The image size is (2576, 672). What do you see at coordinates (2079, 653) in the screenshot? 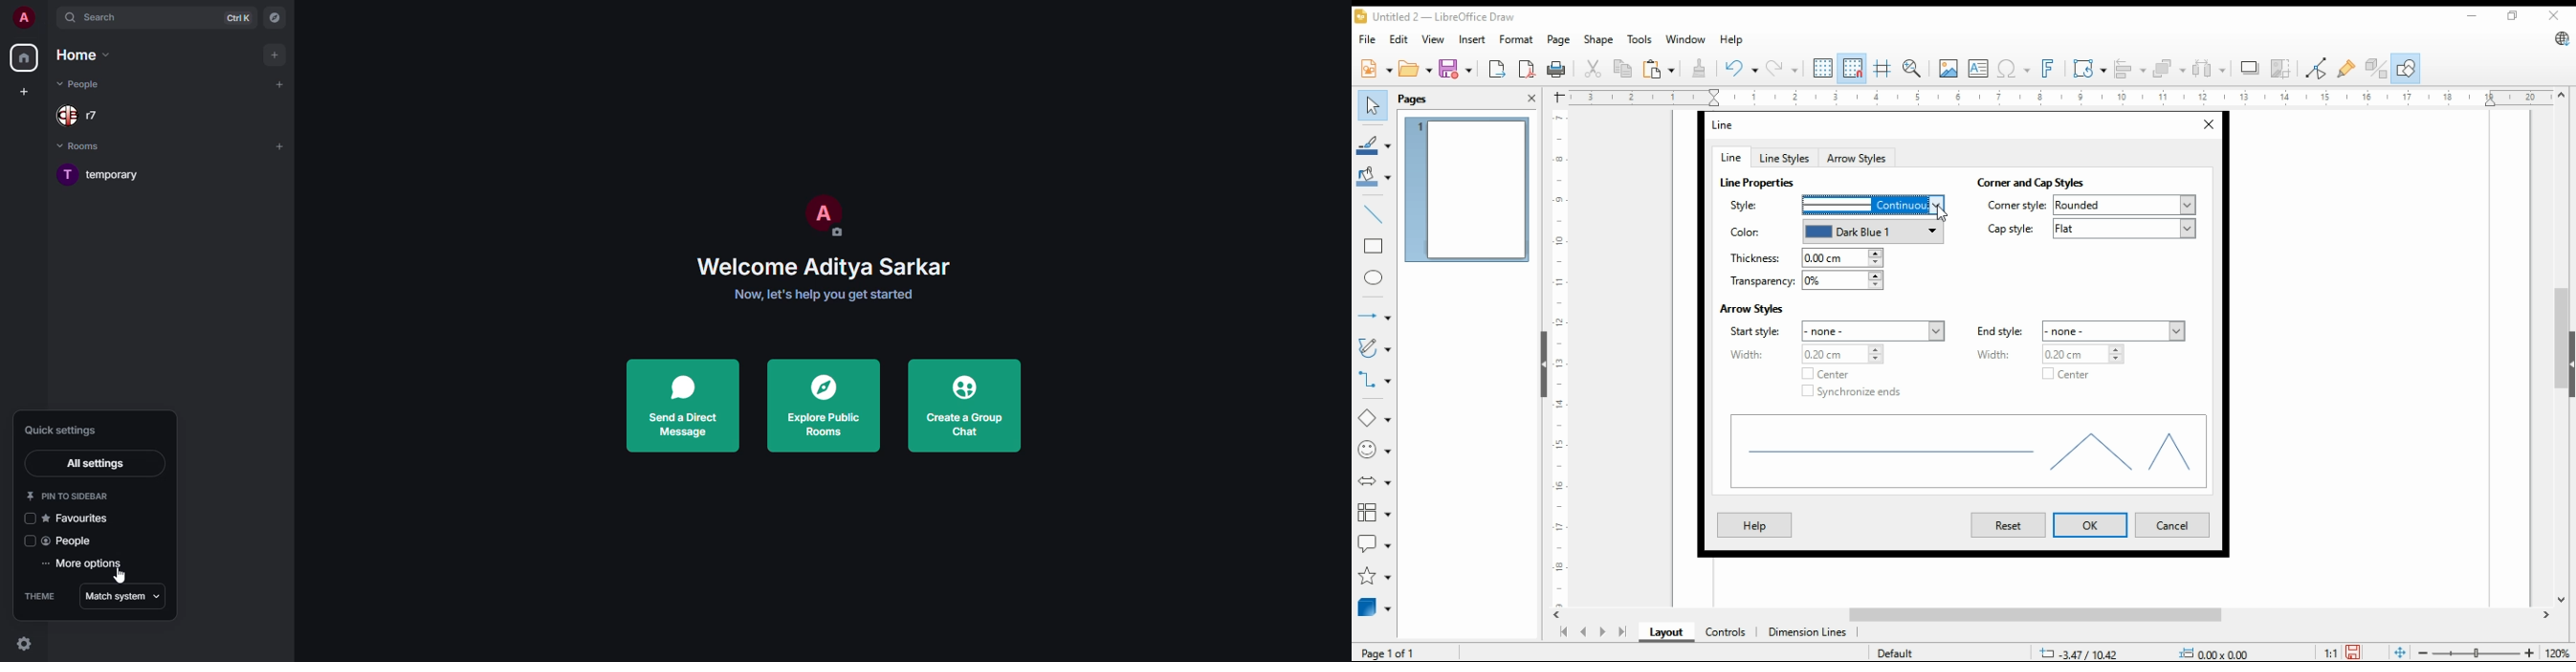
I see `-3.47/10.42` at bounding box center [2079, 653].